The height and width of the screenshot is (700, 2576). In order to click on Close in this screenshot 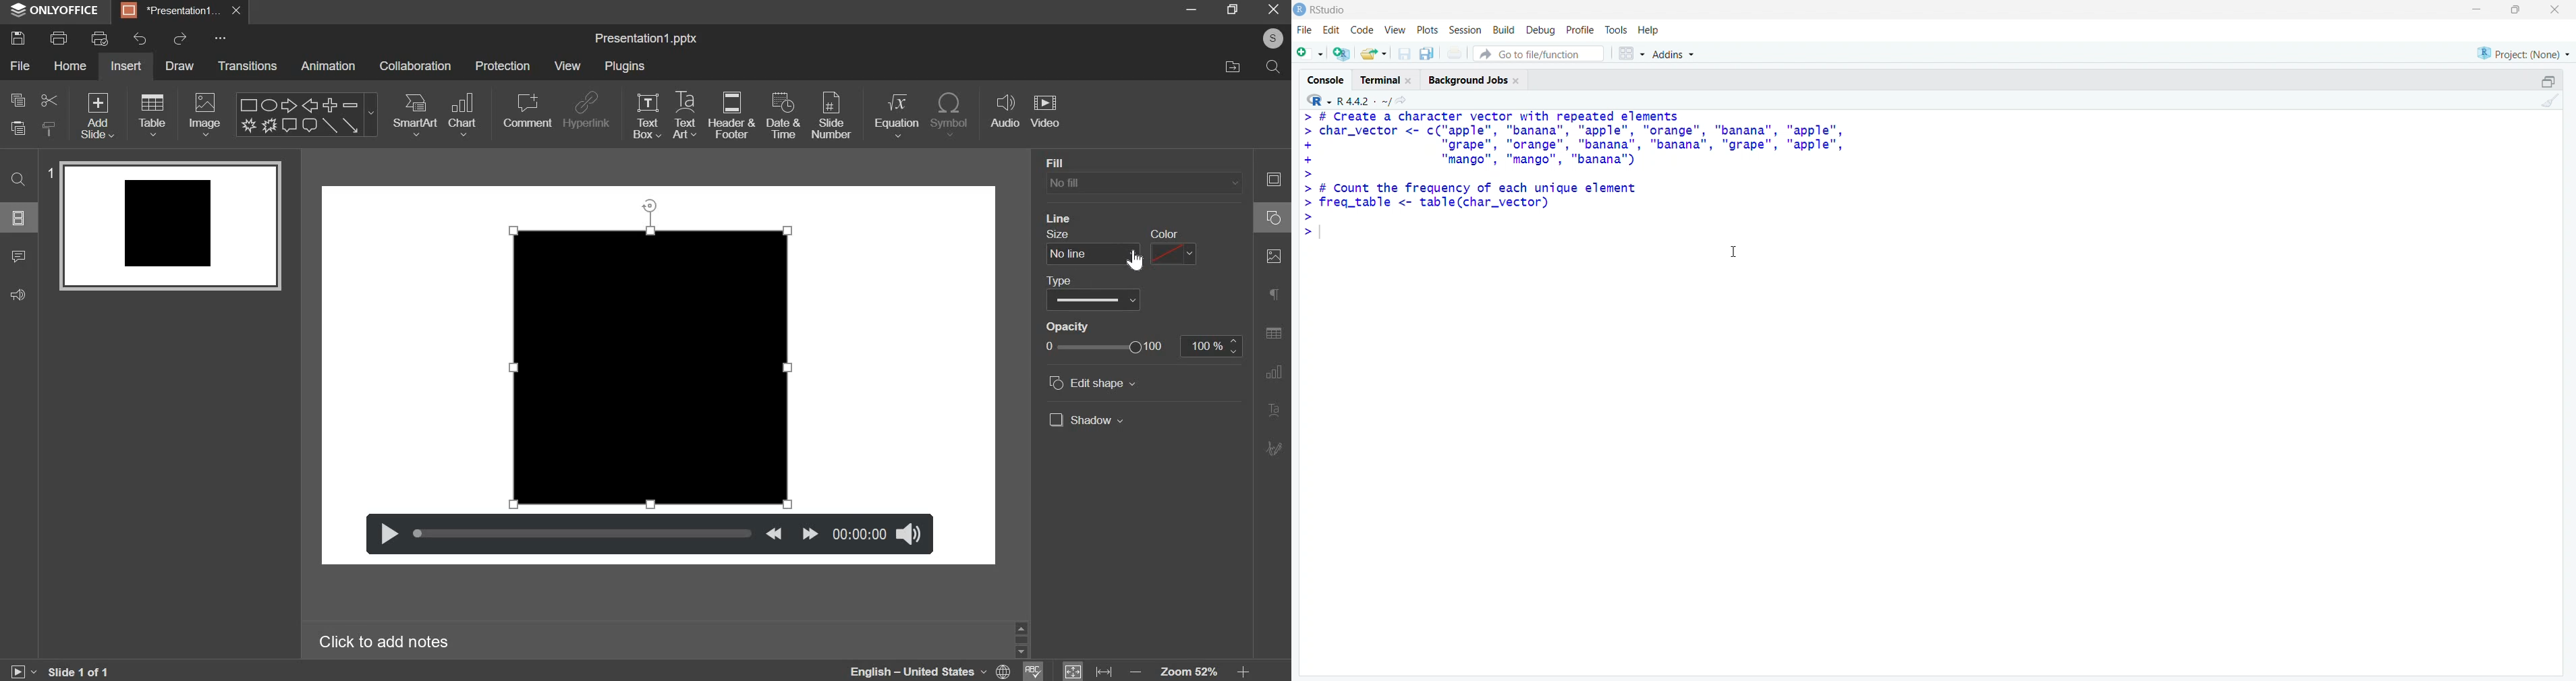, I will do `click(2557, 10)`.